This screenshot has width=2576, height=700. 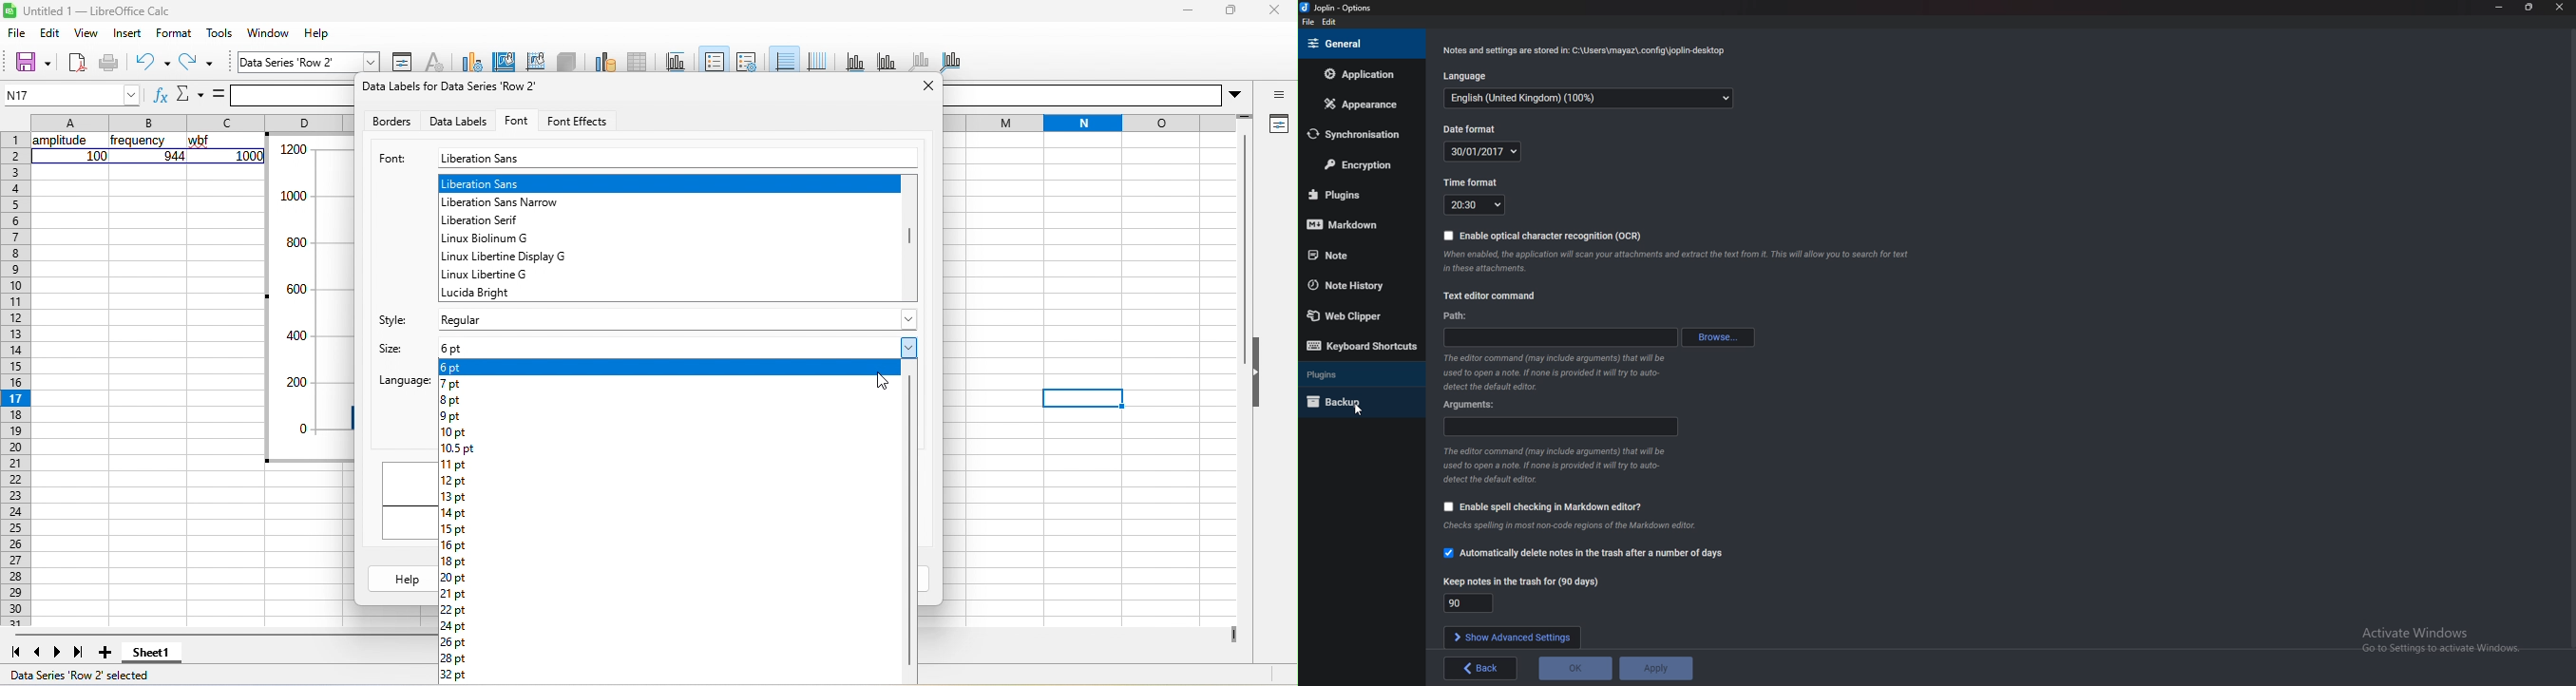 What do you see at coordinates (2559, 7) in the screenshot?
I see `close` at bounding box center [2559, 7].